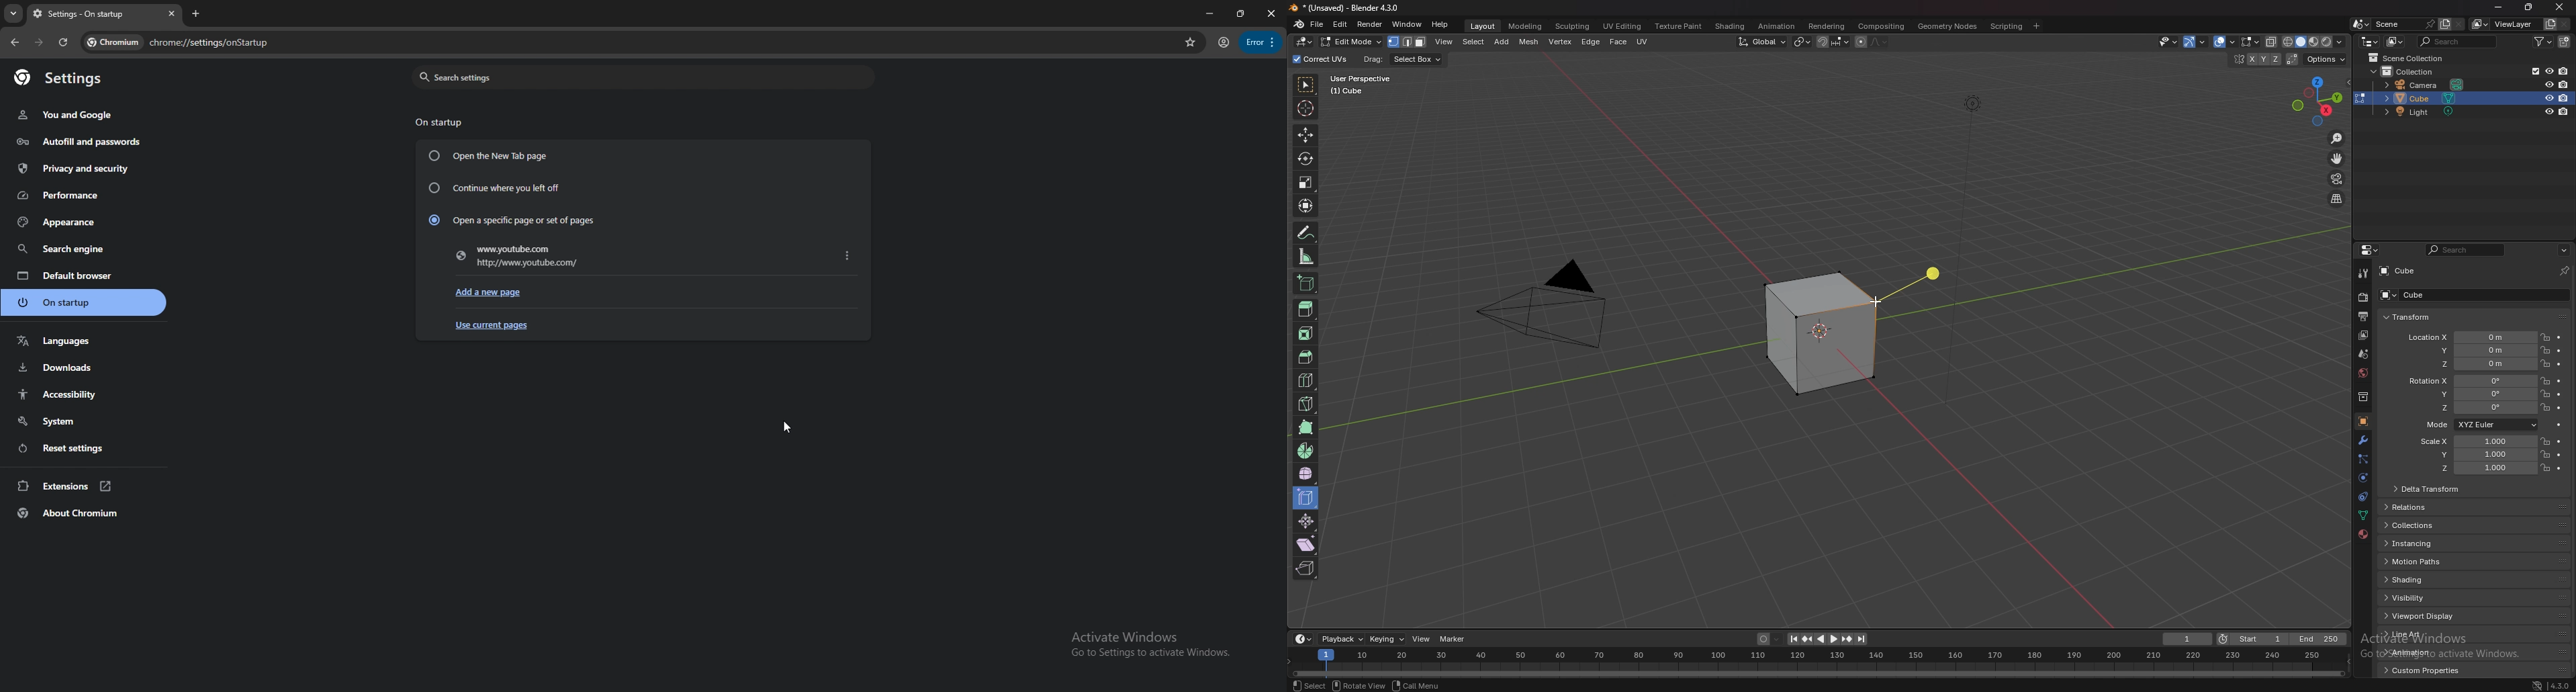  Describe the element at coordinates (440, 121) in the screenshot. I see `on startup` at that location.